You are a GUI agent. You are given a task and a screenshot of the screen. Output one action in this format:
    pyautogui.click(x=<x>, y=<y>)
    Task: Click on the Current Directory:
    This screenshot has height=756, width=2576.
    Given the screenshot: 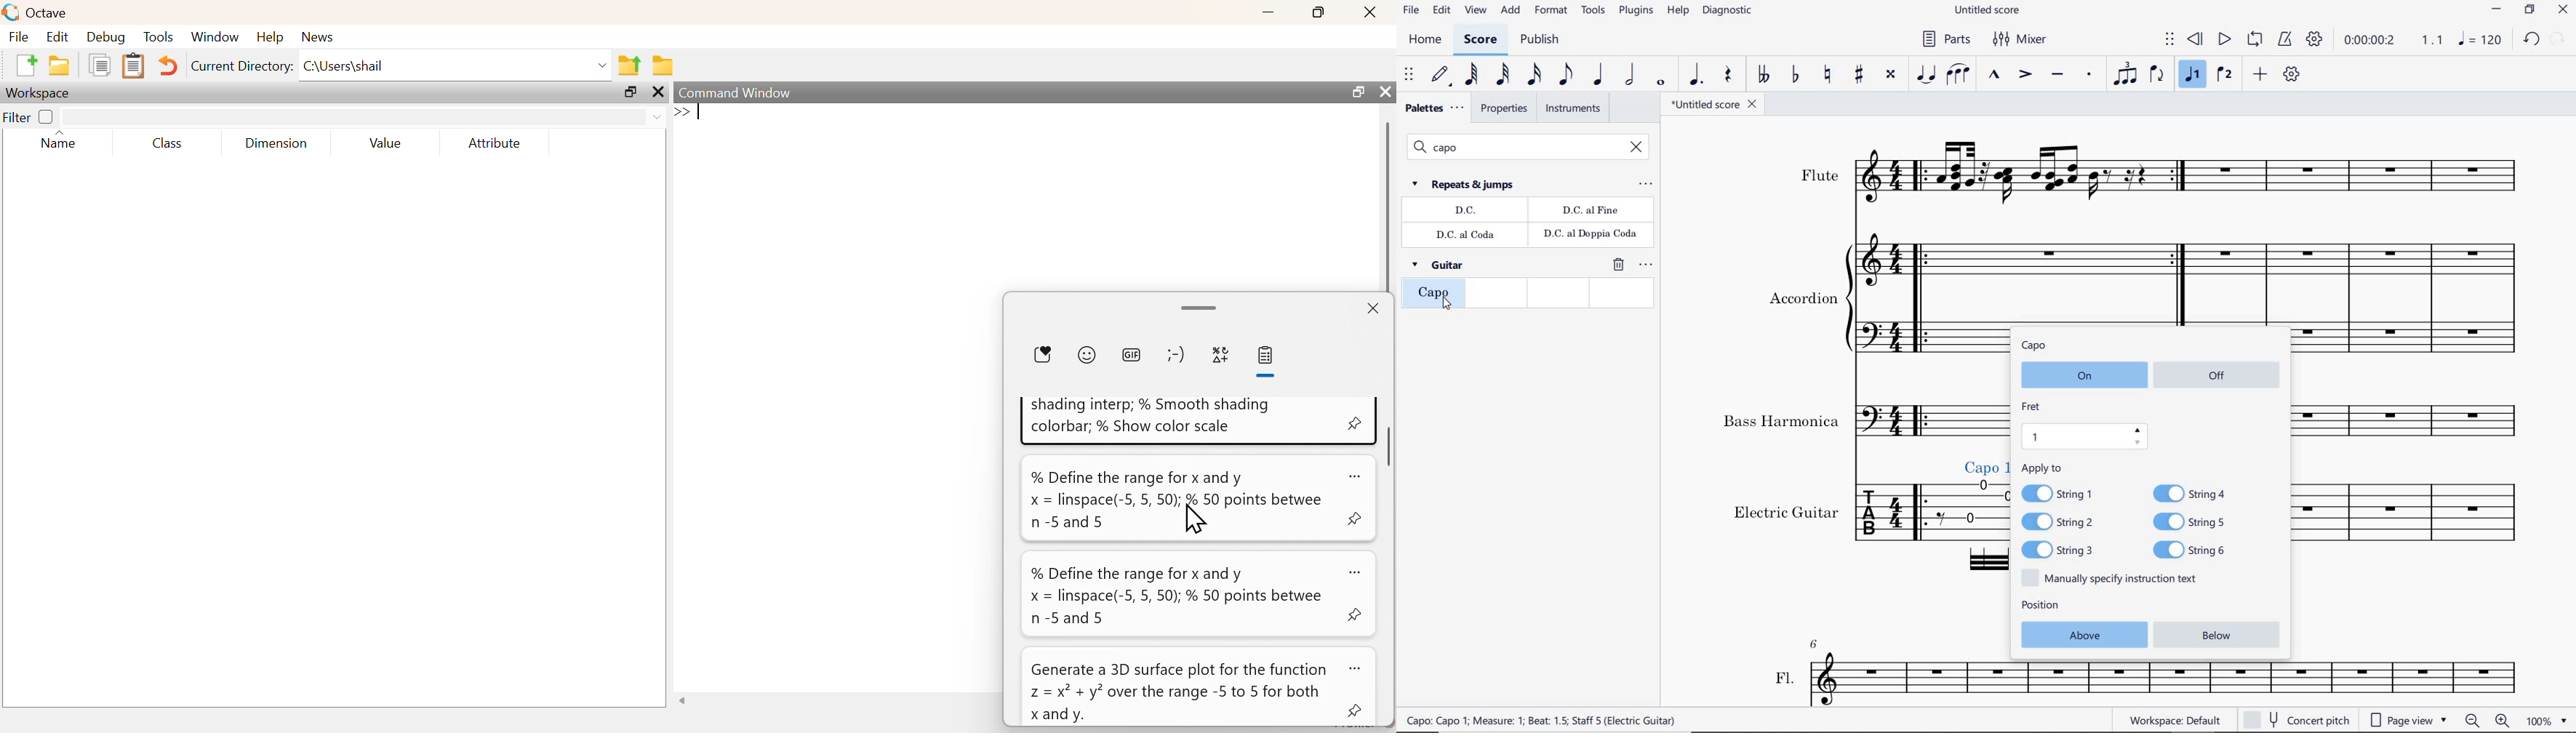 What is the action you would take?
    pyautogui.click(x=243, y=66)
    